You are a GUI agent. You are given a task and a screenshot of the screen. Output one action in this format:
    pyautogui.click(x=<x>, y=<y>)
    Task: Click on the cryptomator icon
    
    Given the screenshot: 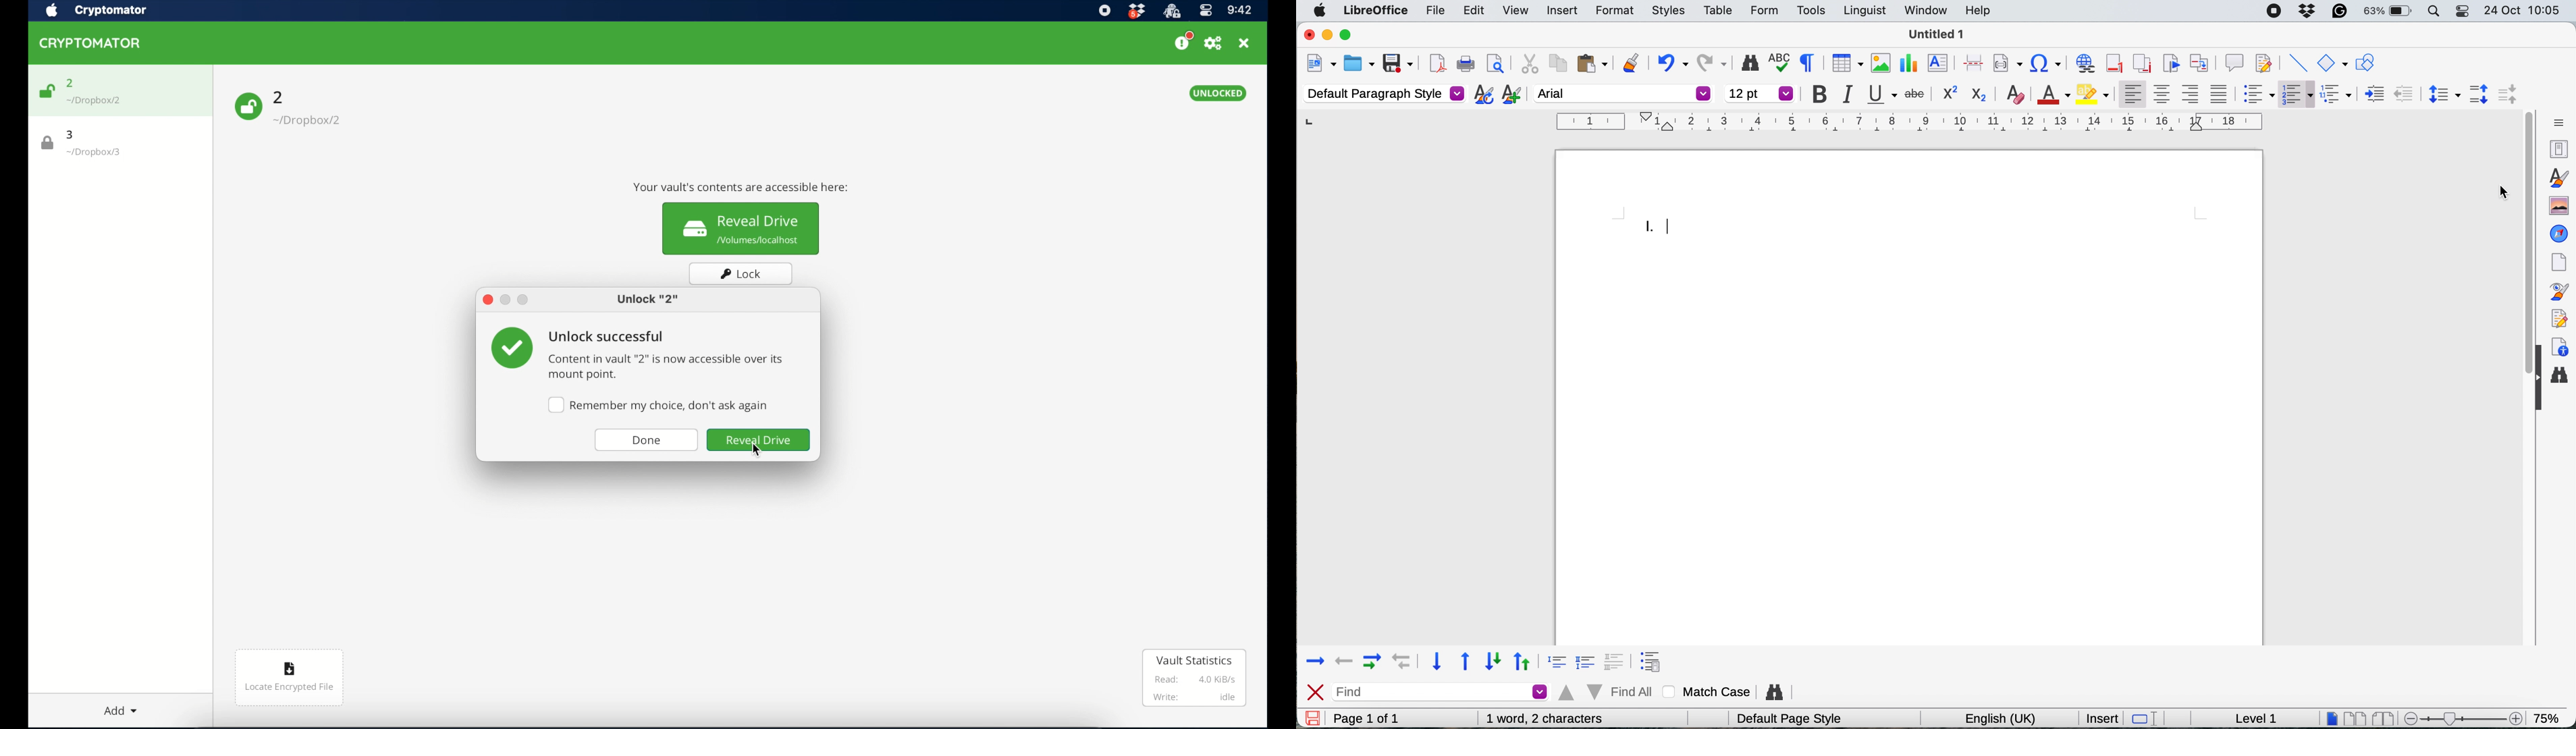 What is the action you would take?
    pyautogui.click(x=1171, y=11)
    